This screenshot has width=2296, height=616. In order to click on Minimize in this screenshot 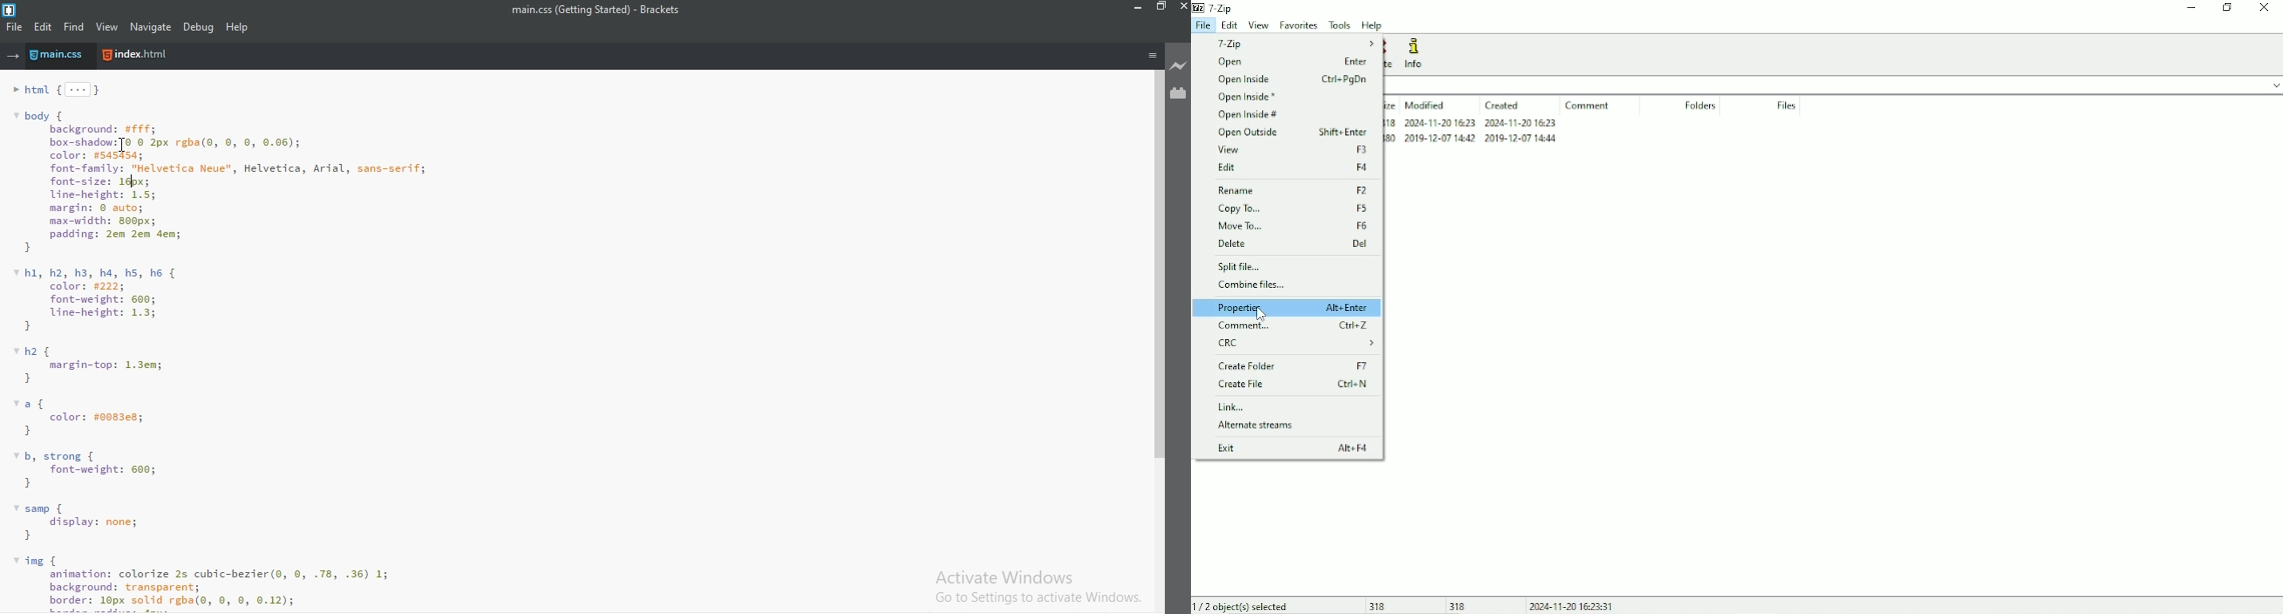, I will do `click(2189, 10)`.